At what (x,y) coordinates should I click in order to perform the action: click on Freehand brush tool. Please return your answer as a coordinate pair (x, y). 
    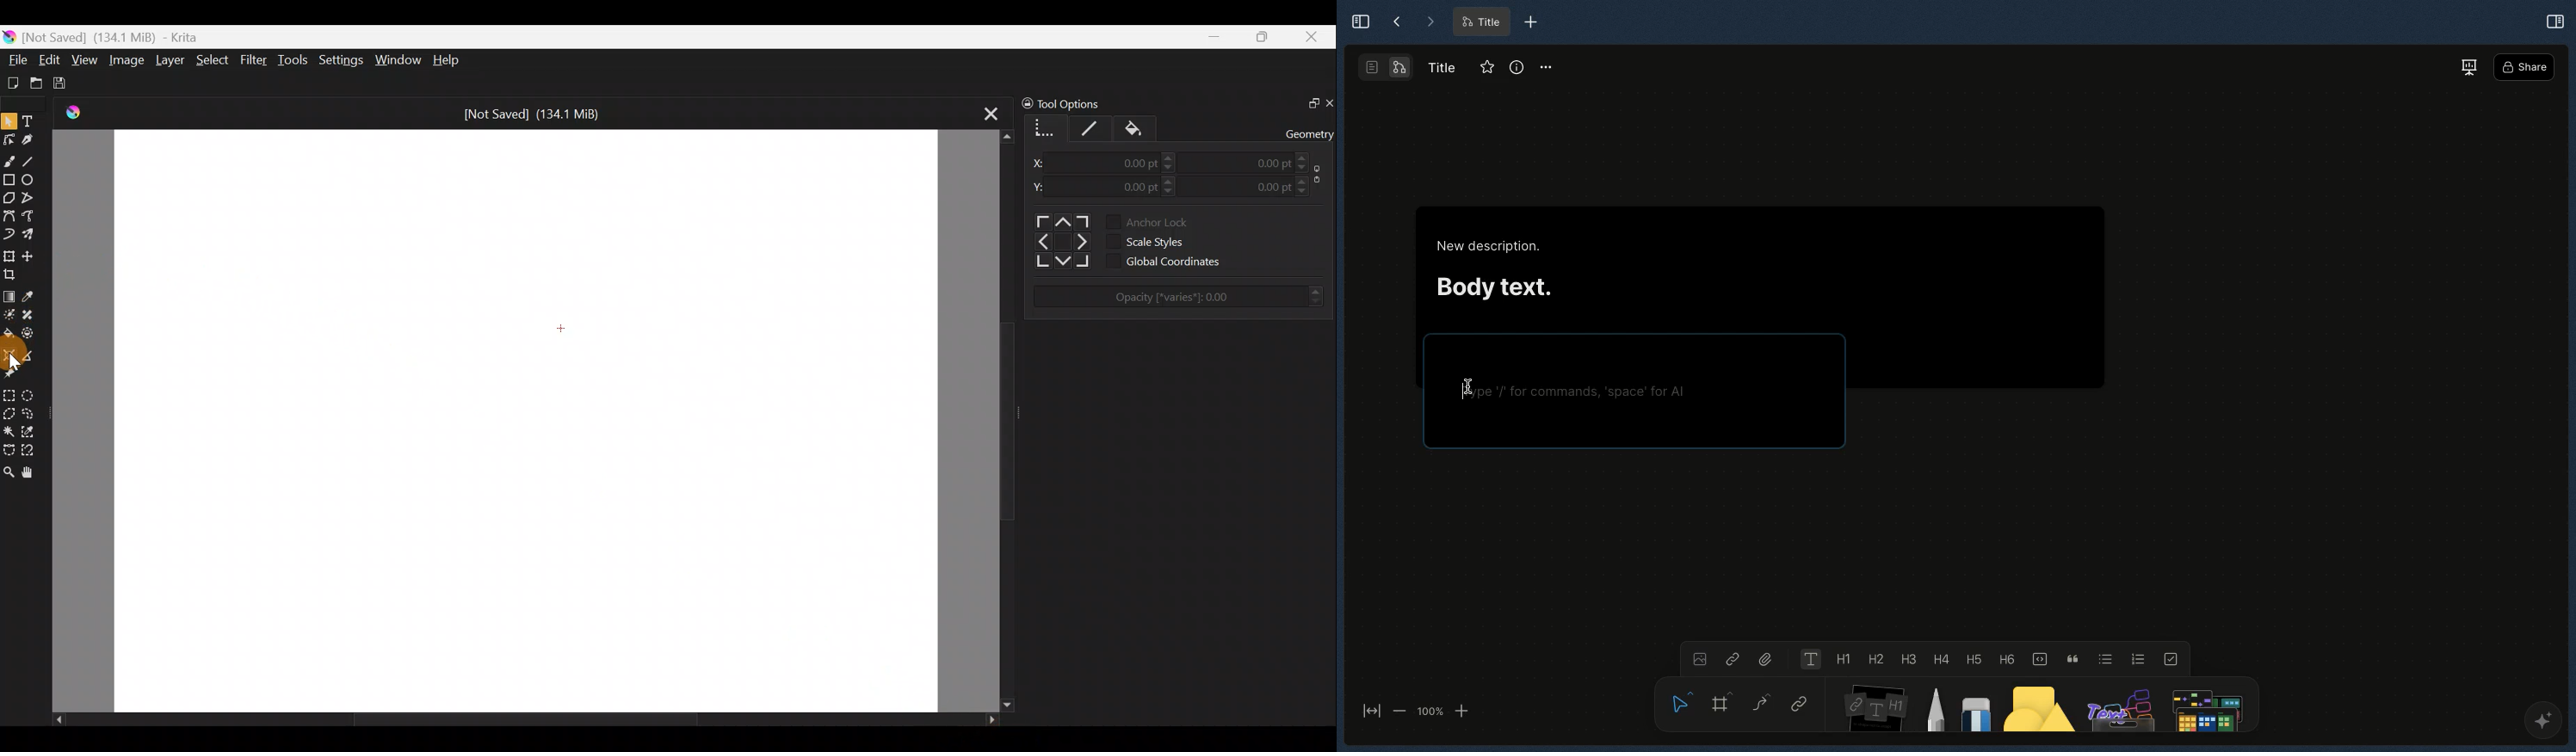
    Looking at the image, I should click on (10, 160).